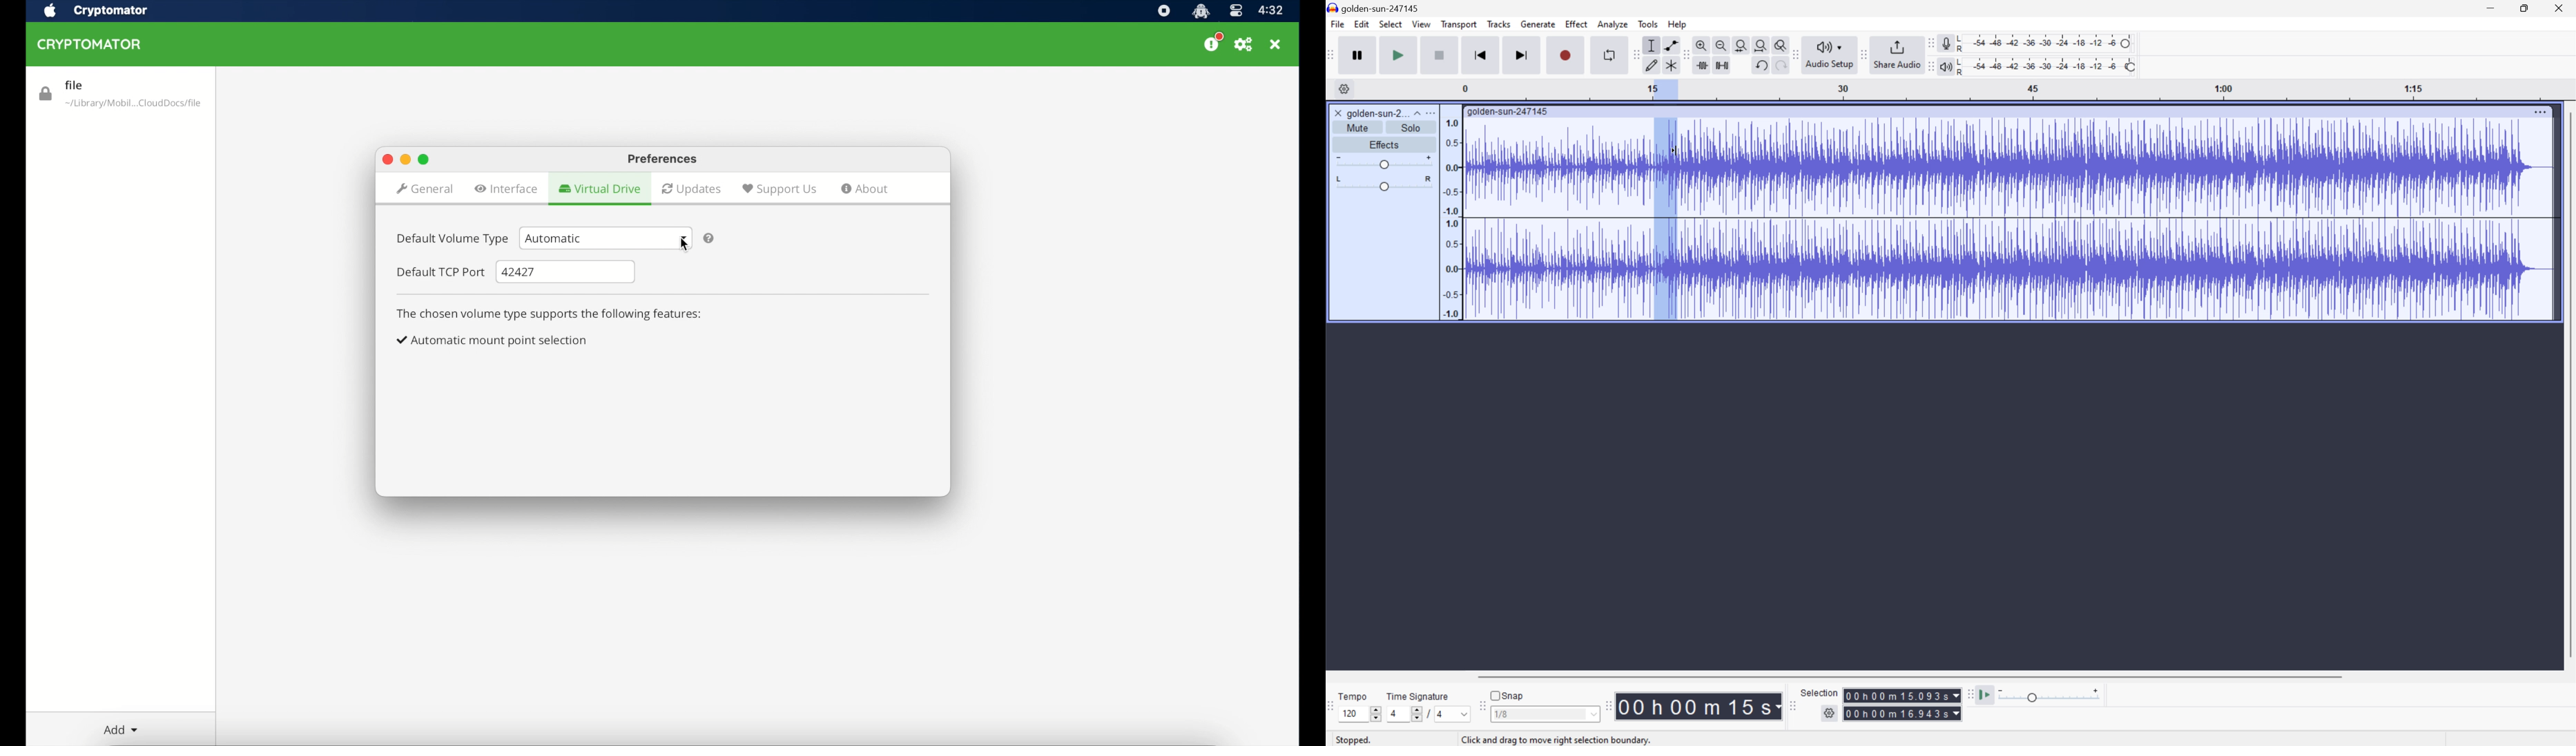 The width and height of the screenshot is (2576, 756). Describe the element at coordinates (1451, 219) in the screenshot. I see `Frequencies` at that location.